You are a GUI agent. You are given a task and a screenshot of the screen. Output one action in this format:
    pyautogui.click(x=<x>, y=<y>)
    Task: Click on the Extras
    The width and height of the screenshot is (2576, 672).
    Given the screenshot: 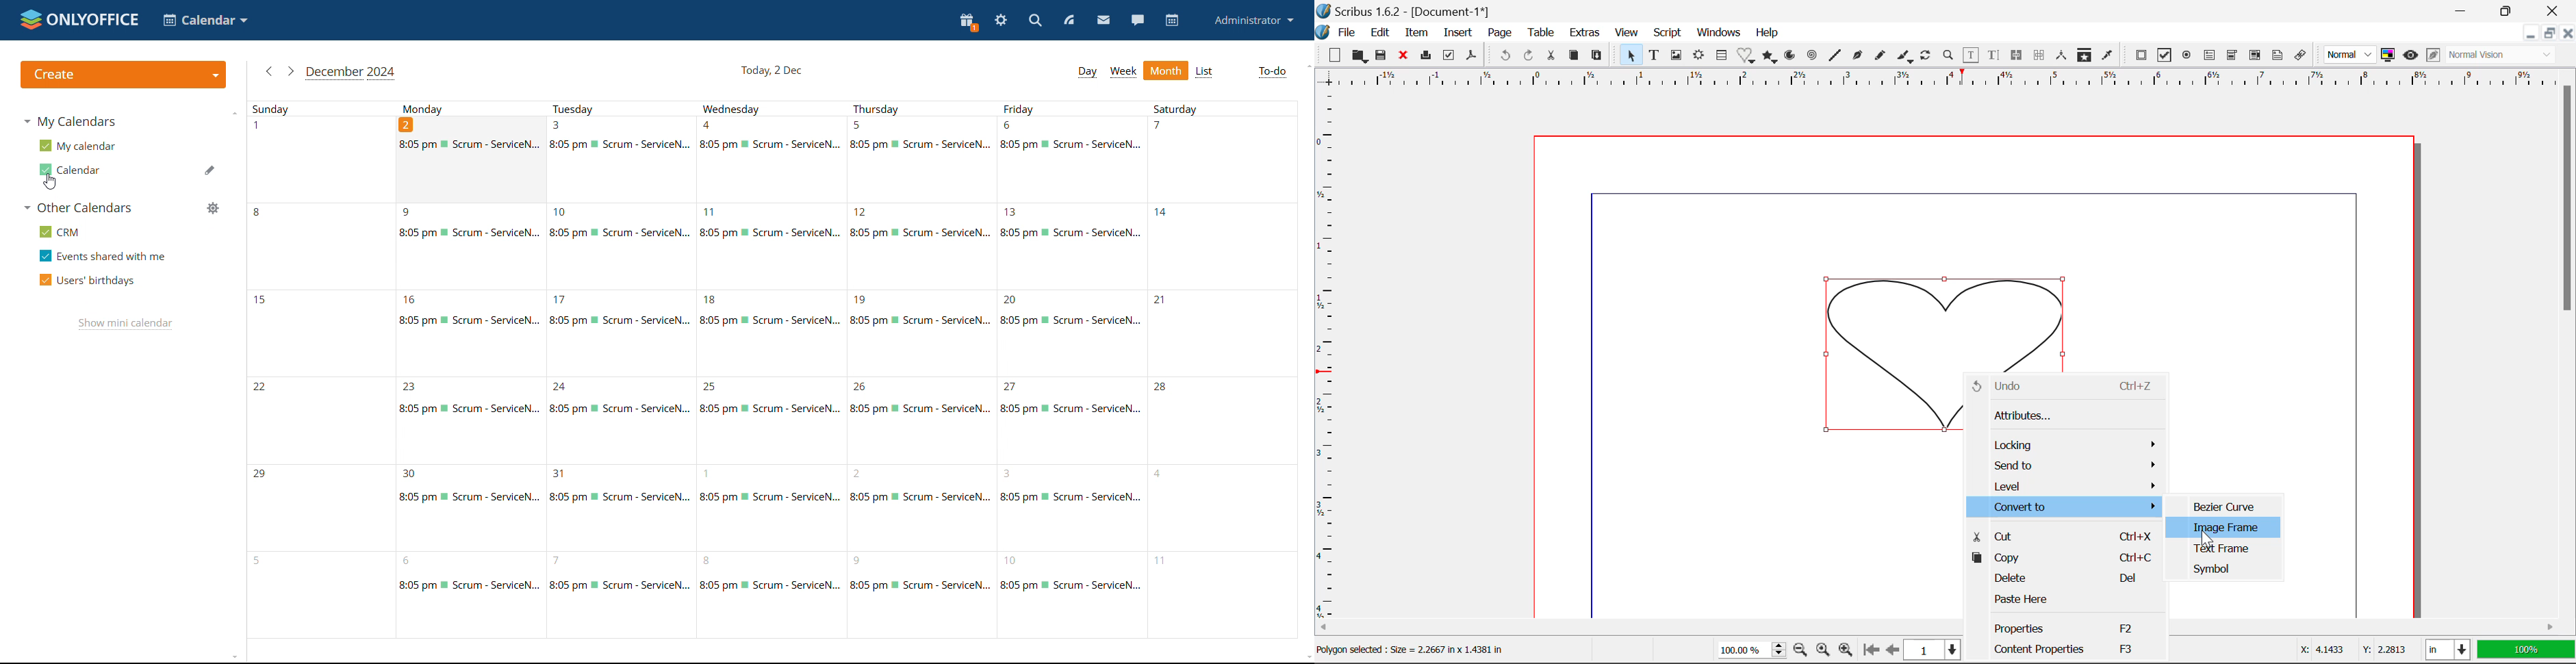 What is the action you would take?
    pyautogui.click(x=1587, y=34)
    